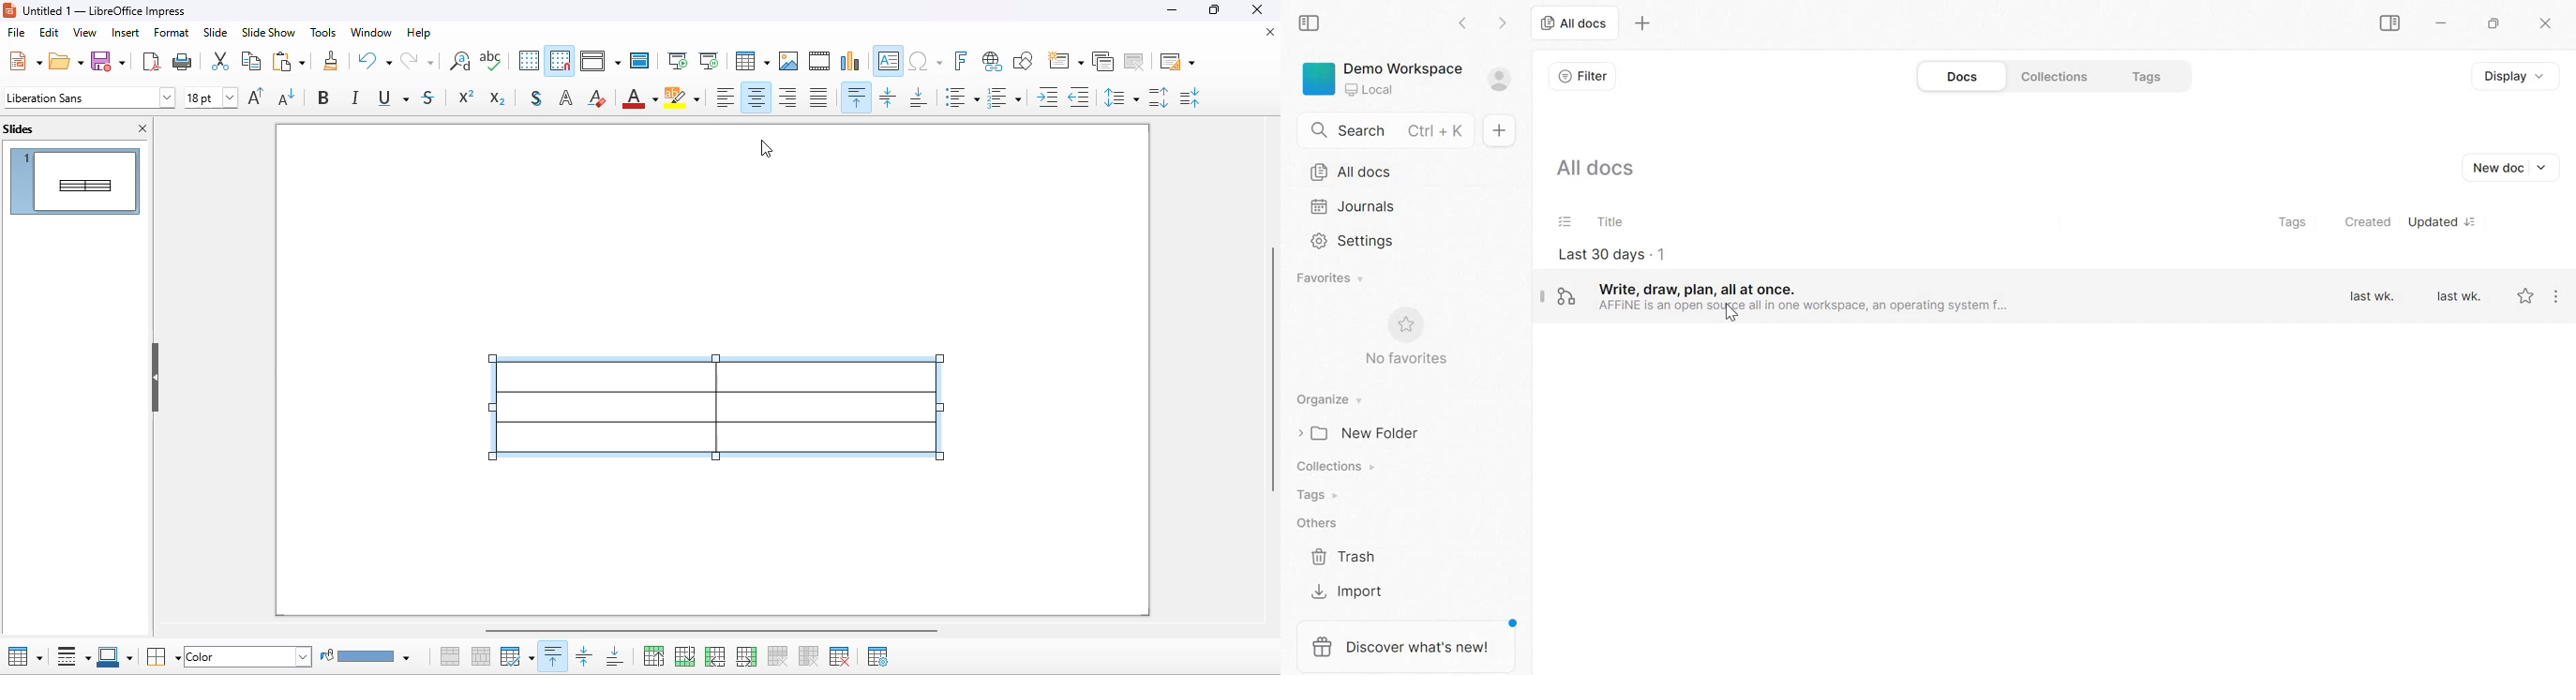  I want to click on insert chart, so click(851, 61).